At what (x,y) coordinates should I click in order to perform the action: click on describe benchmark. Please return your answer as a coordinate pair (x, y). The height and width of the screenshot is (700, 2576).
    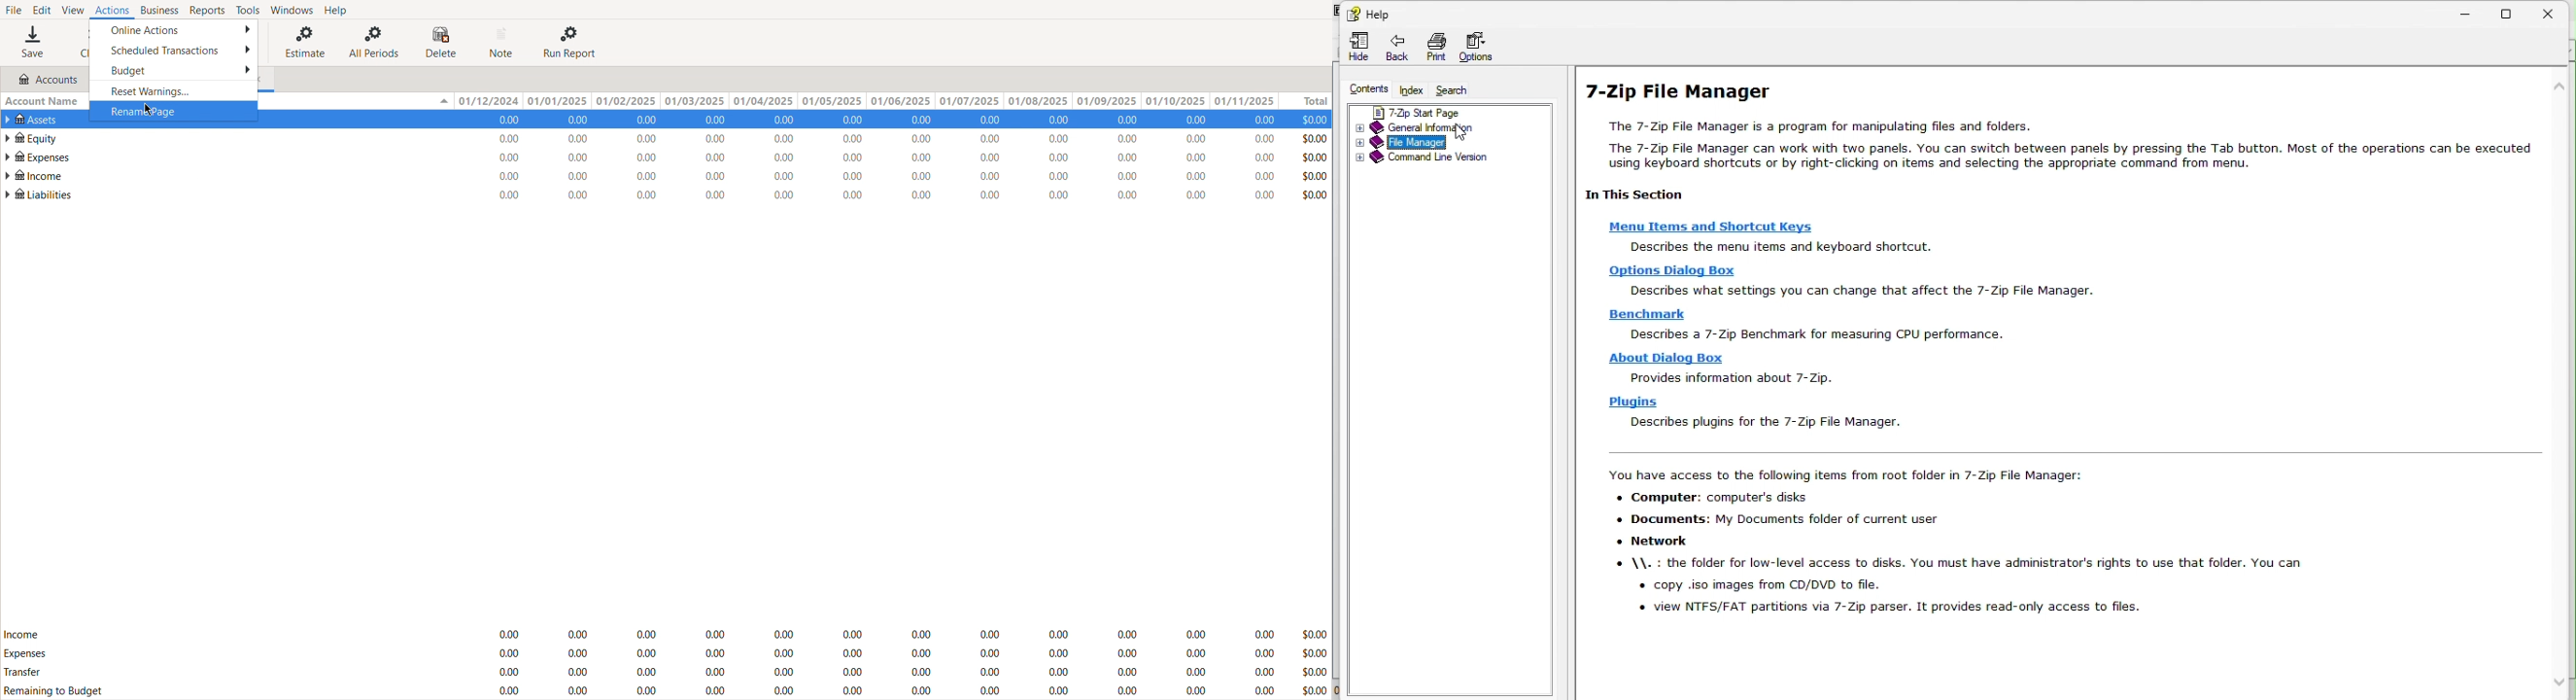
    Looking at the image, I should click on (1818, 333).